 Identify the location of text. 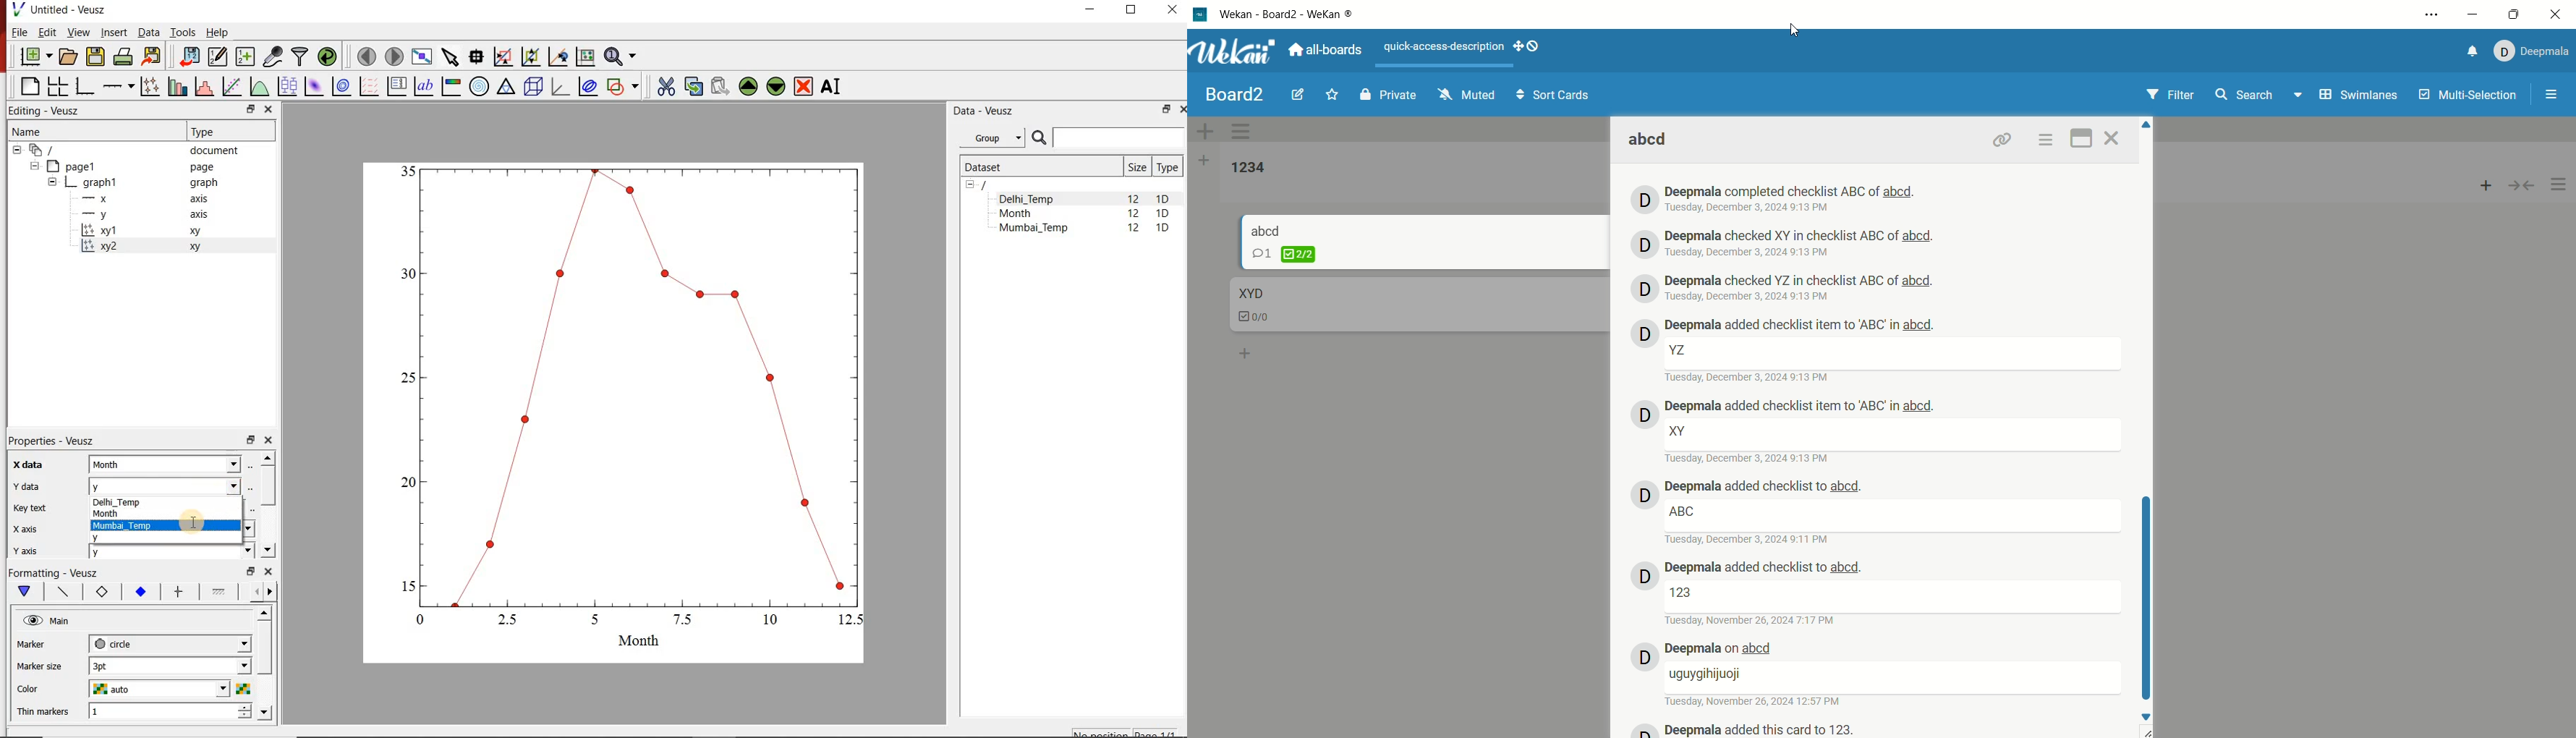
(1445, 48).